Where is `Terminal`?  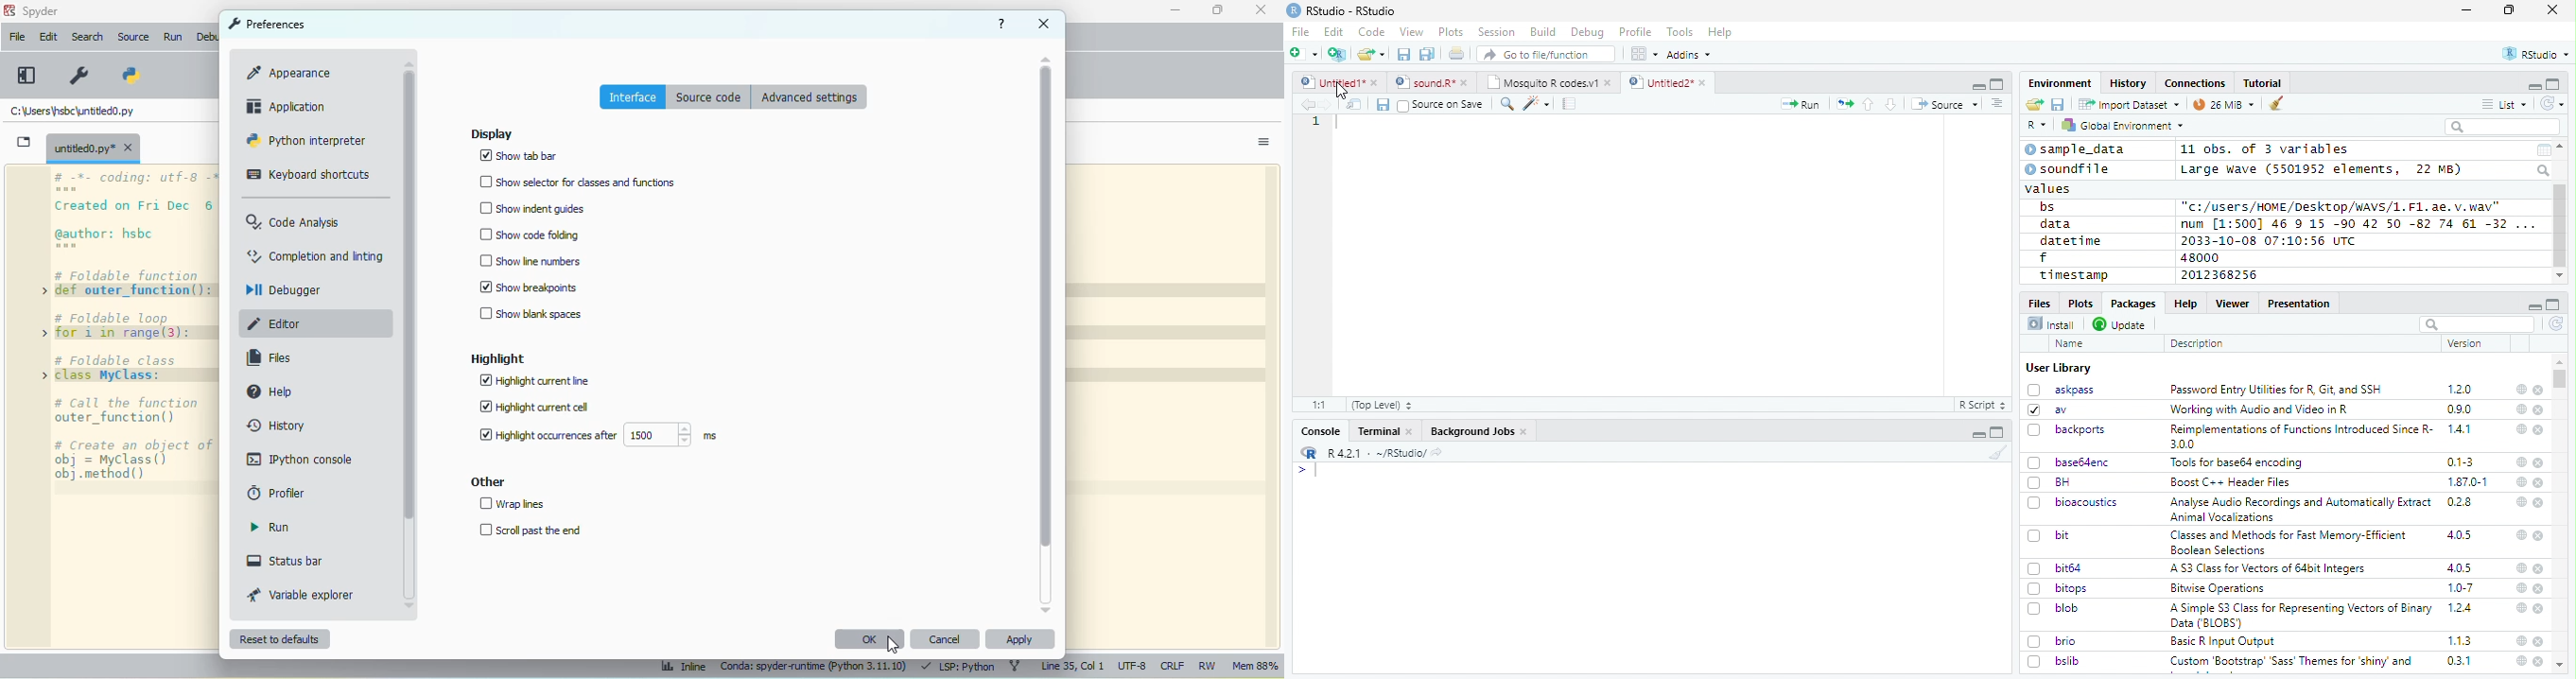
Terminal is located at coordinates (1384, 431).